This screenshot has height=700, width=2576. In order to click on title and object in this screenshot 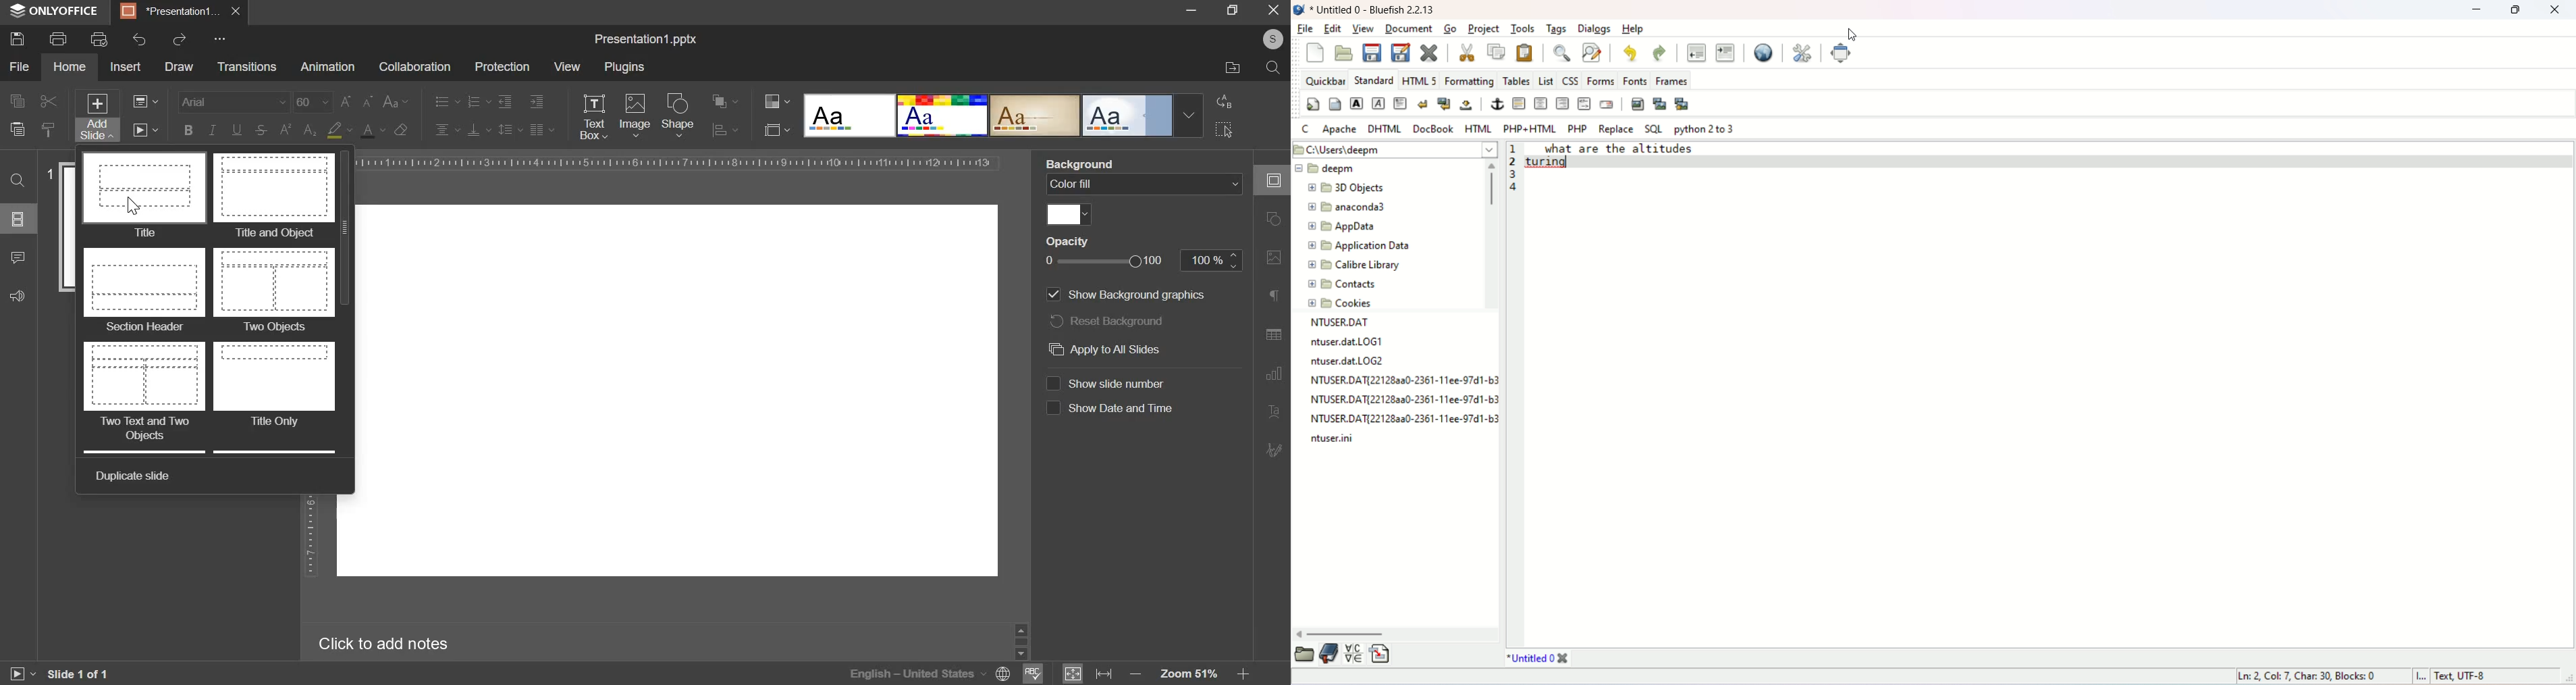, I will do `click(273, 197)`.